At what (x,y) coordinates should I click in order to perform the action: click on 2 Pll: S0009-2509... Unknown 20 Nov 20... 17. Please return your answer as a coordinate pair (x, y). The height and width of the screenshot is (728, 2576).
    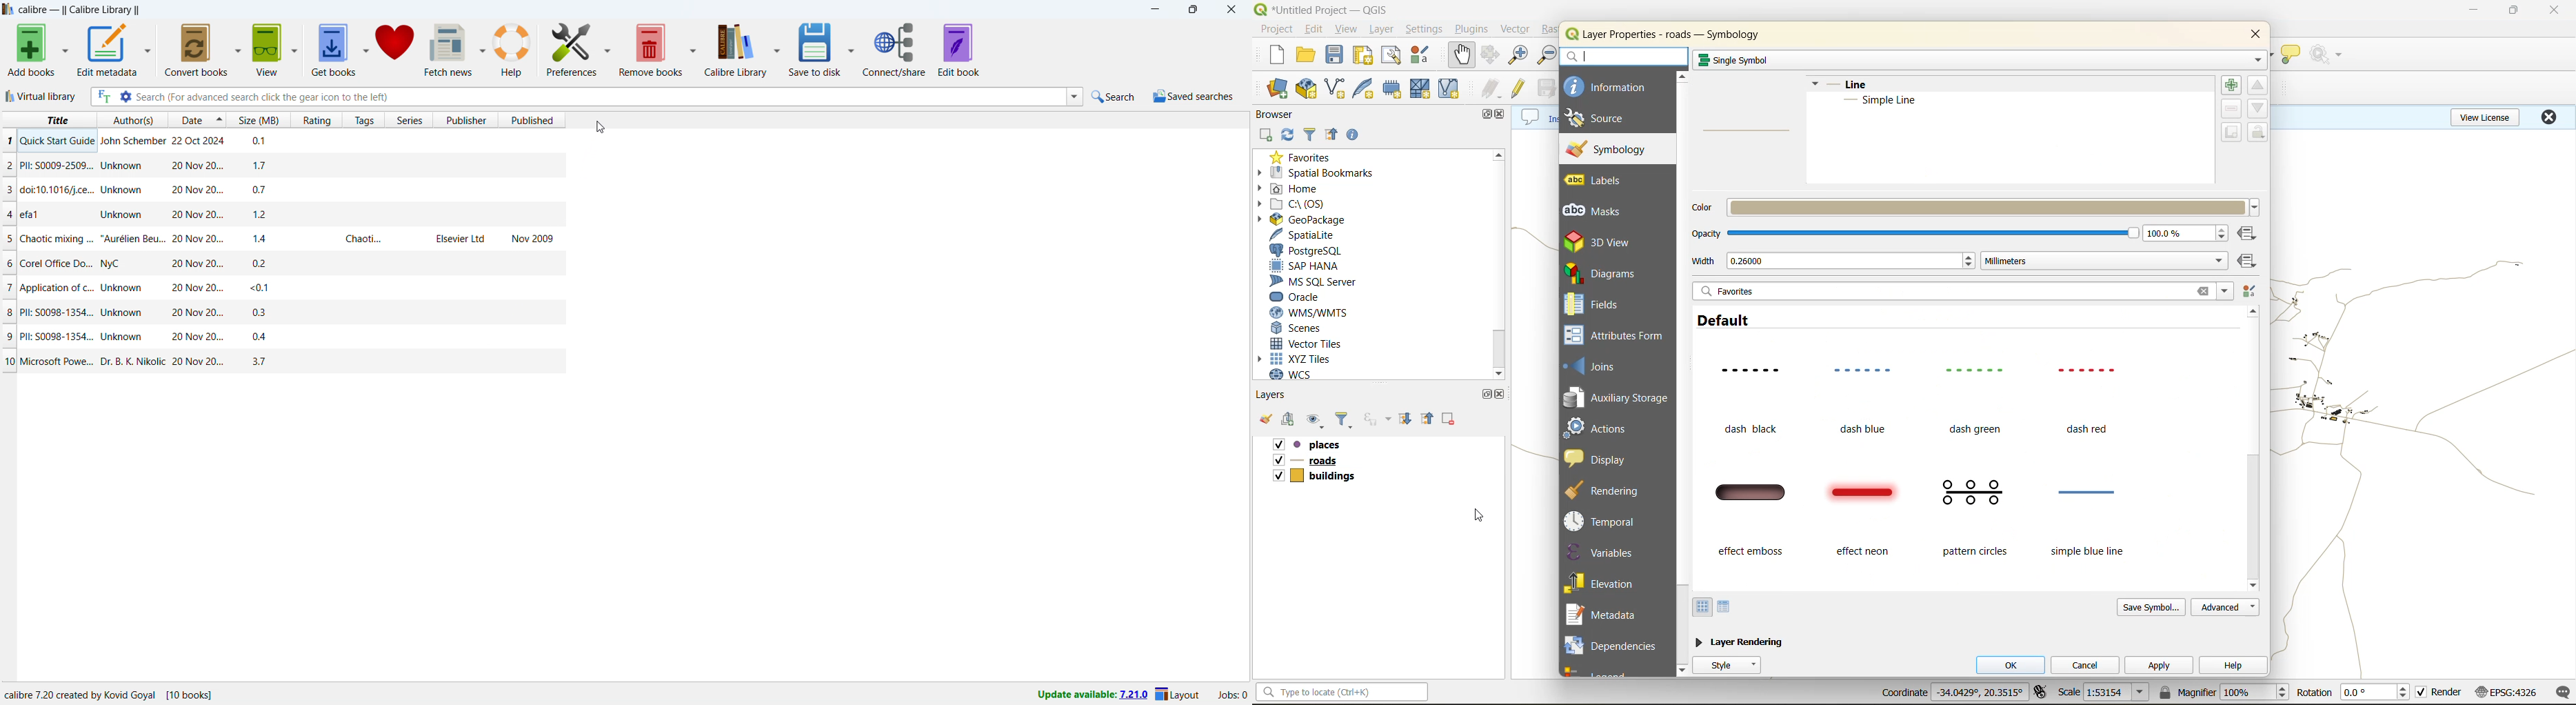
    Looking at the image, I should click on (286, 162).